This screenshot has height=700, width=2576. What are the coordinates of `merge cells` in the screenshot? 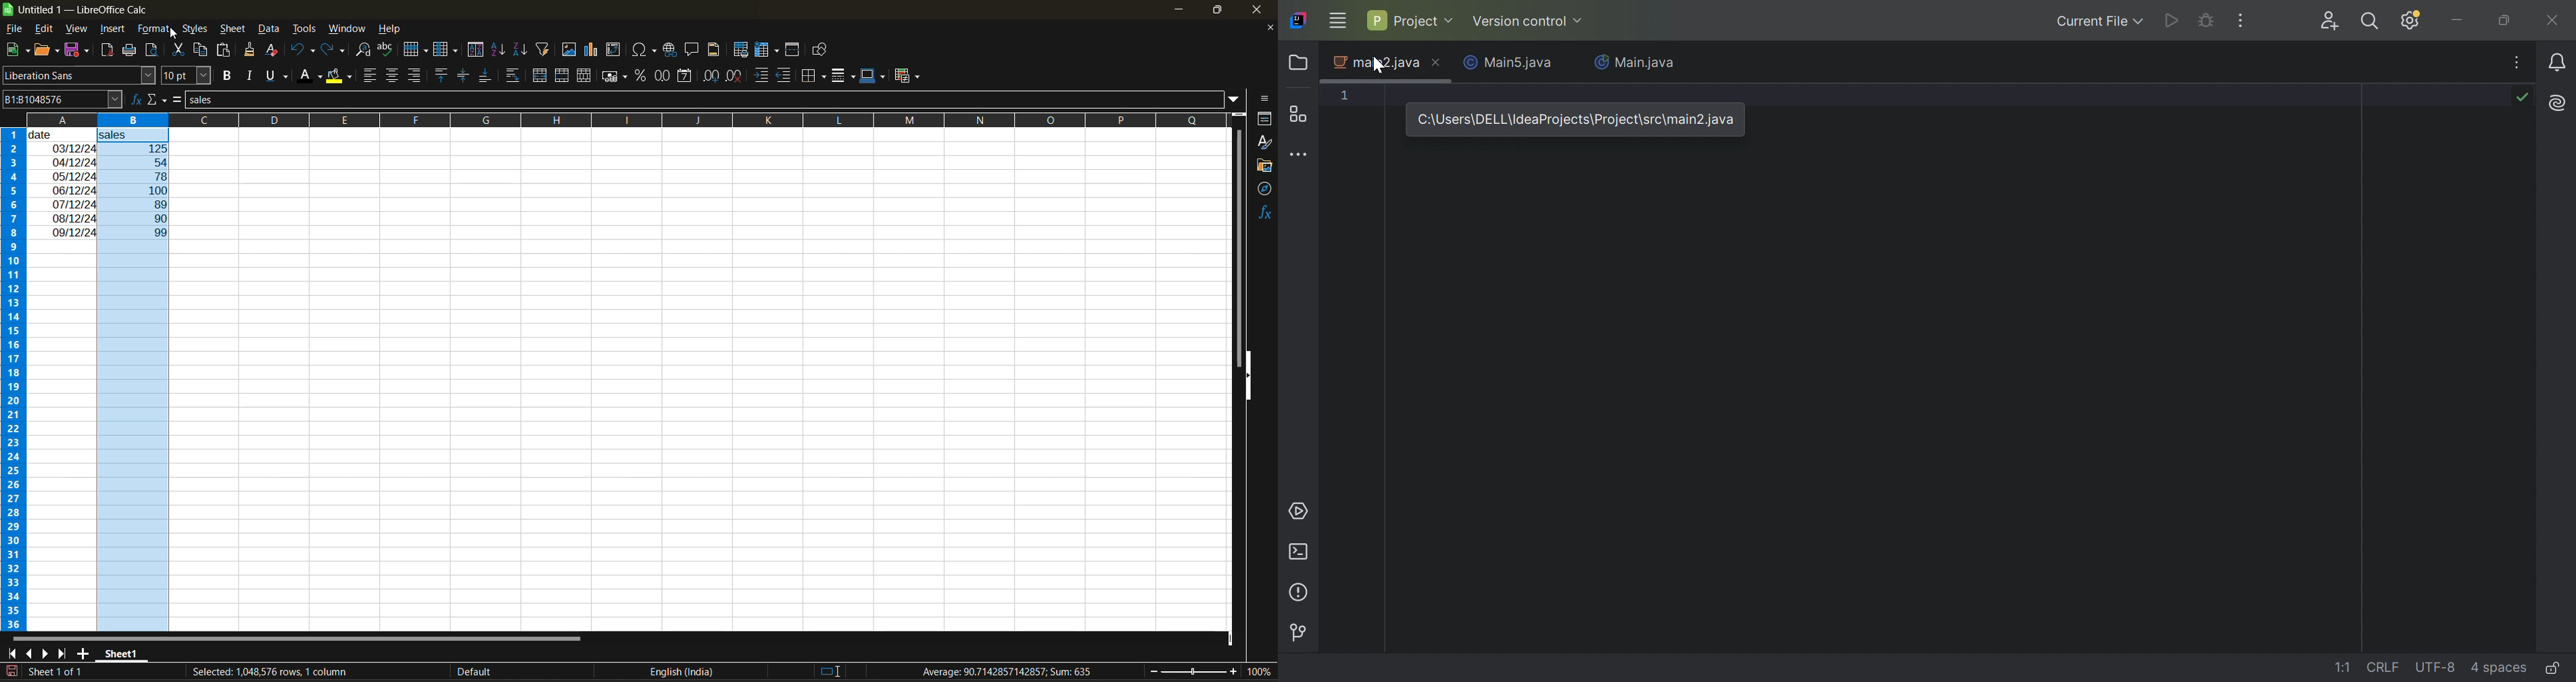 It's located at (563, 75).